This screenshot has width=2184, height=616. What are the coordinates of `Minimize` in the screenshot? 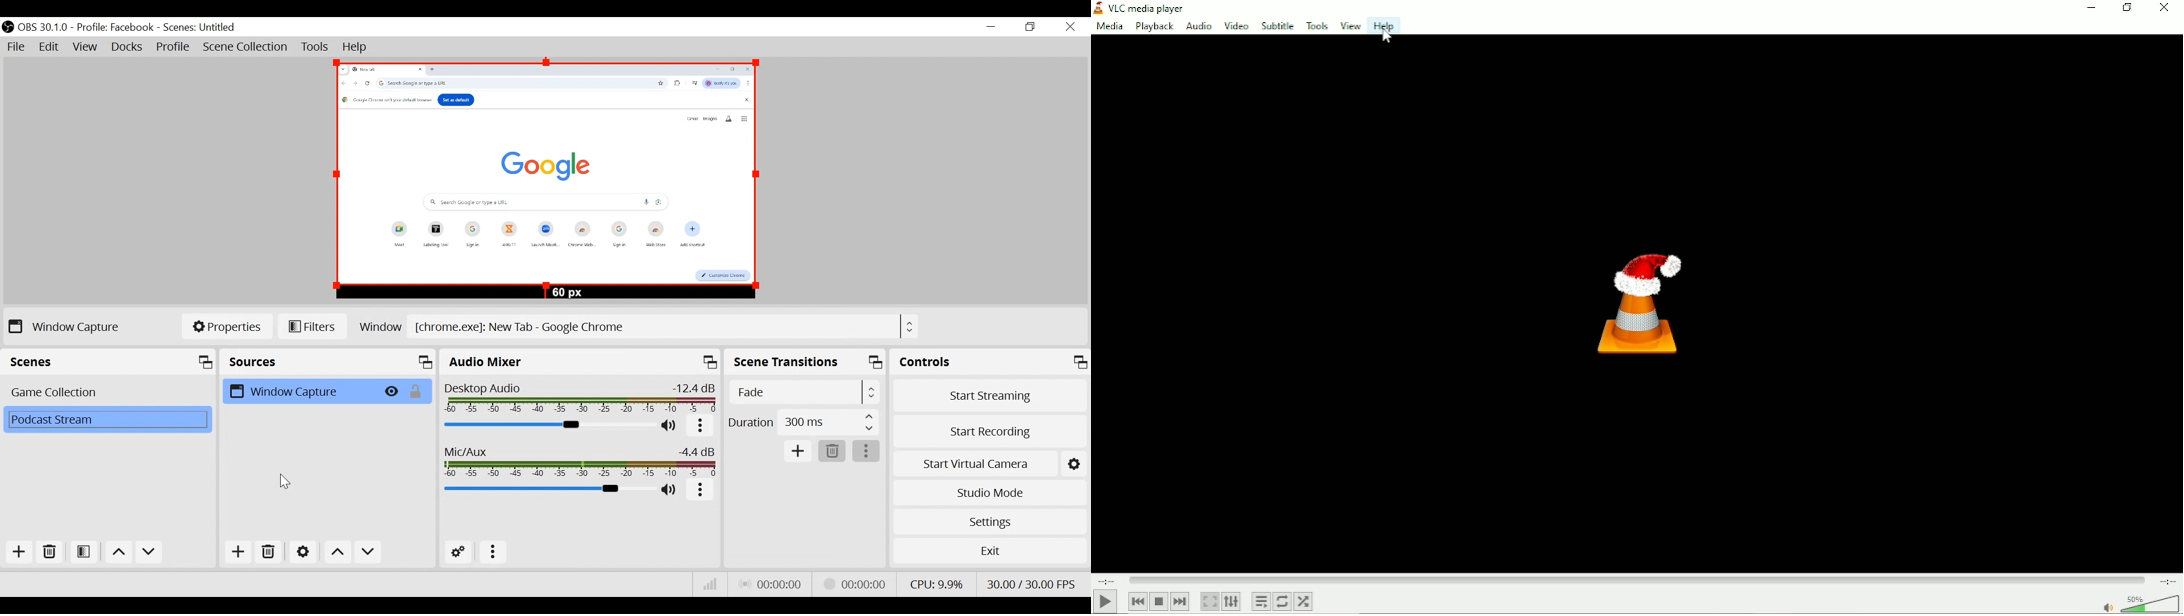 It's located at (2089, 8).